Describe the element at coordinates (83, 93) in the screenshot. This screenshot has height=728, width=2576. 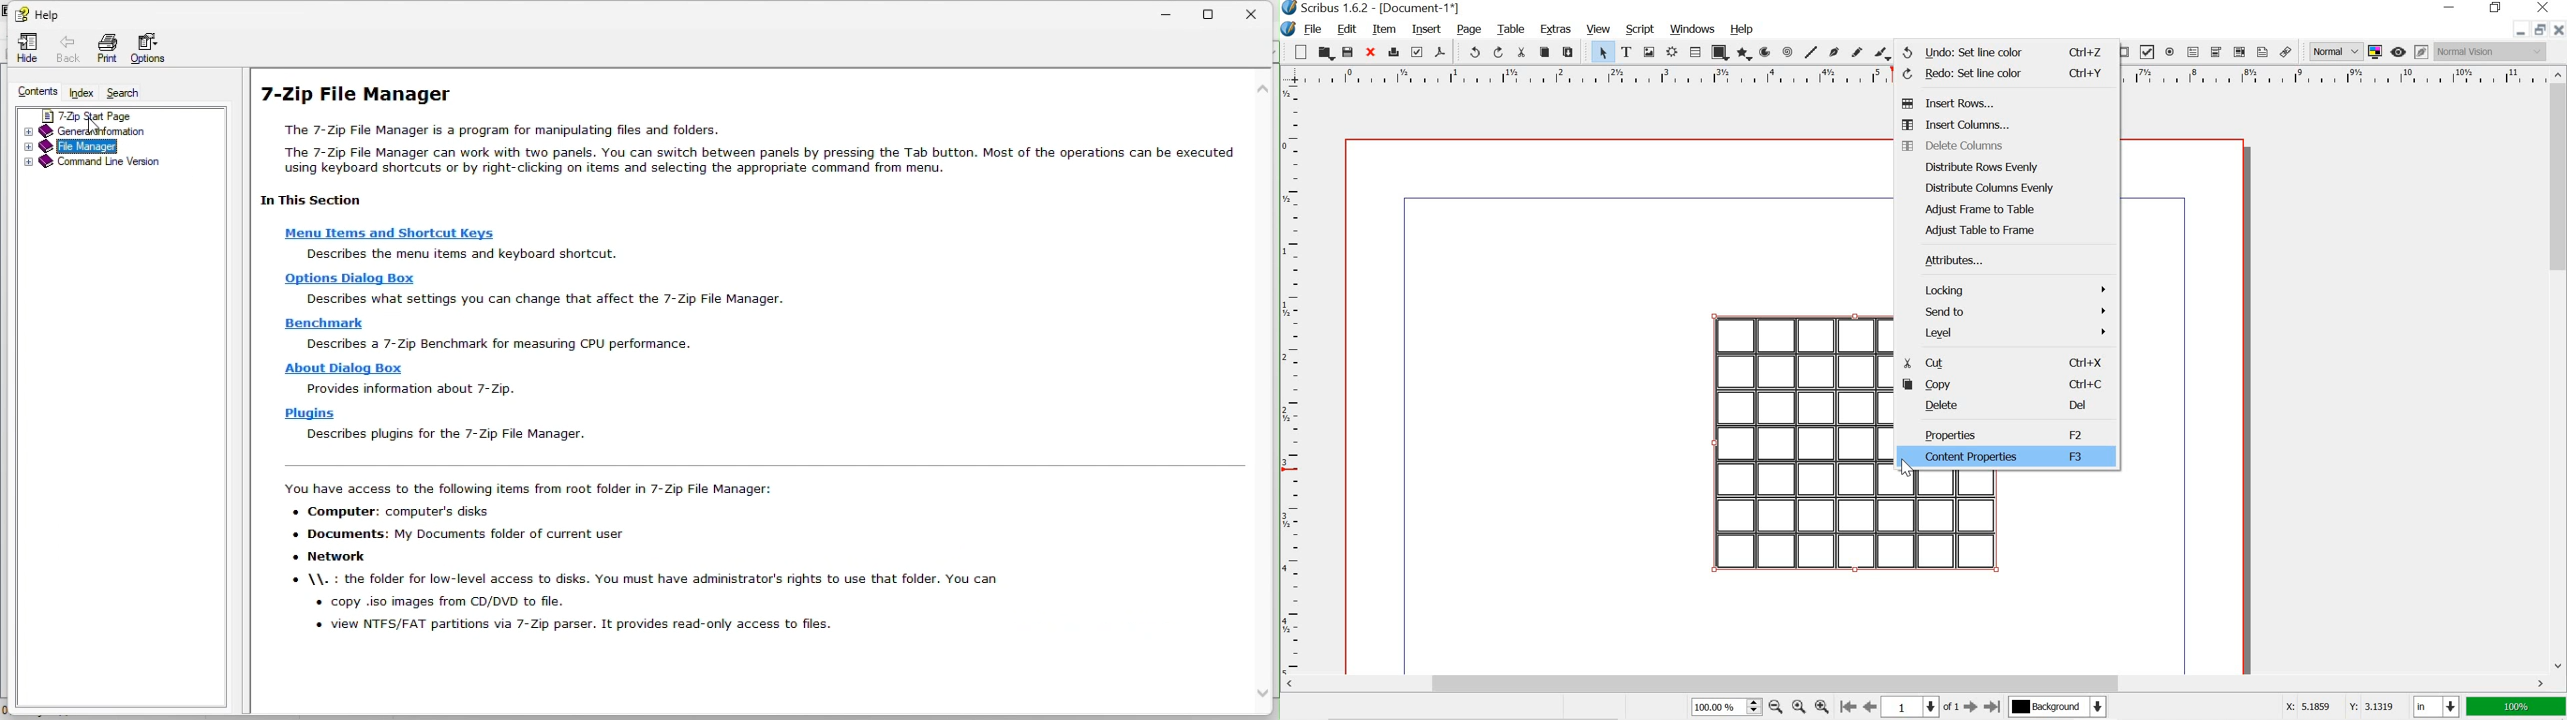
I see `index` at that location.